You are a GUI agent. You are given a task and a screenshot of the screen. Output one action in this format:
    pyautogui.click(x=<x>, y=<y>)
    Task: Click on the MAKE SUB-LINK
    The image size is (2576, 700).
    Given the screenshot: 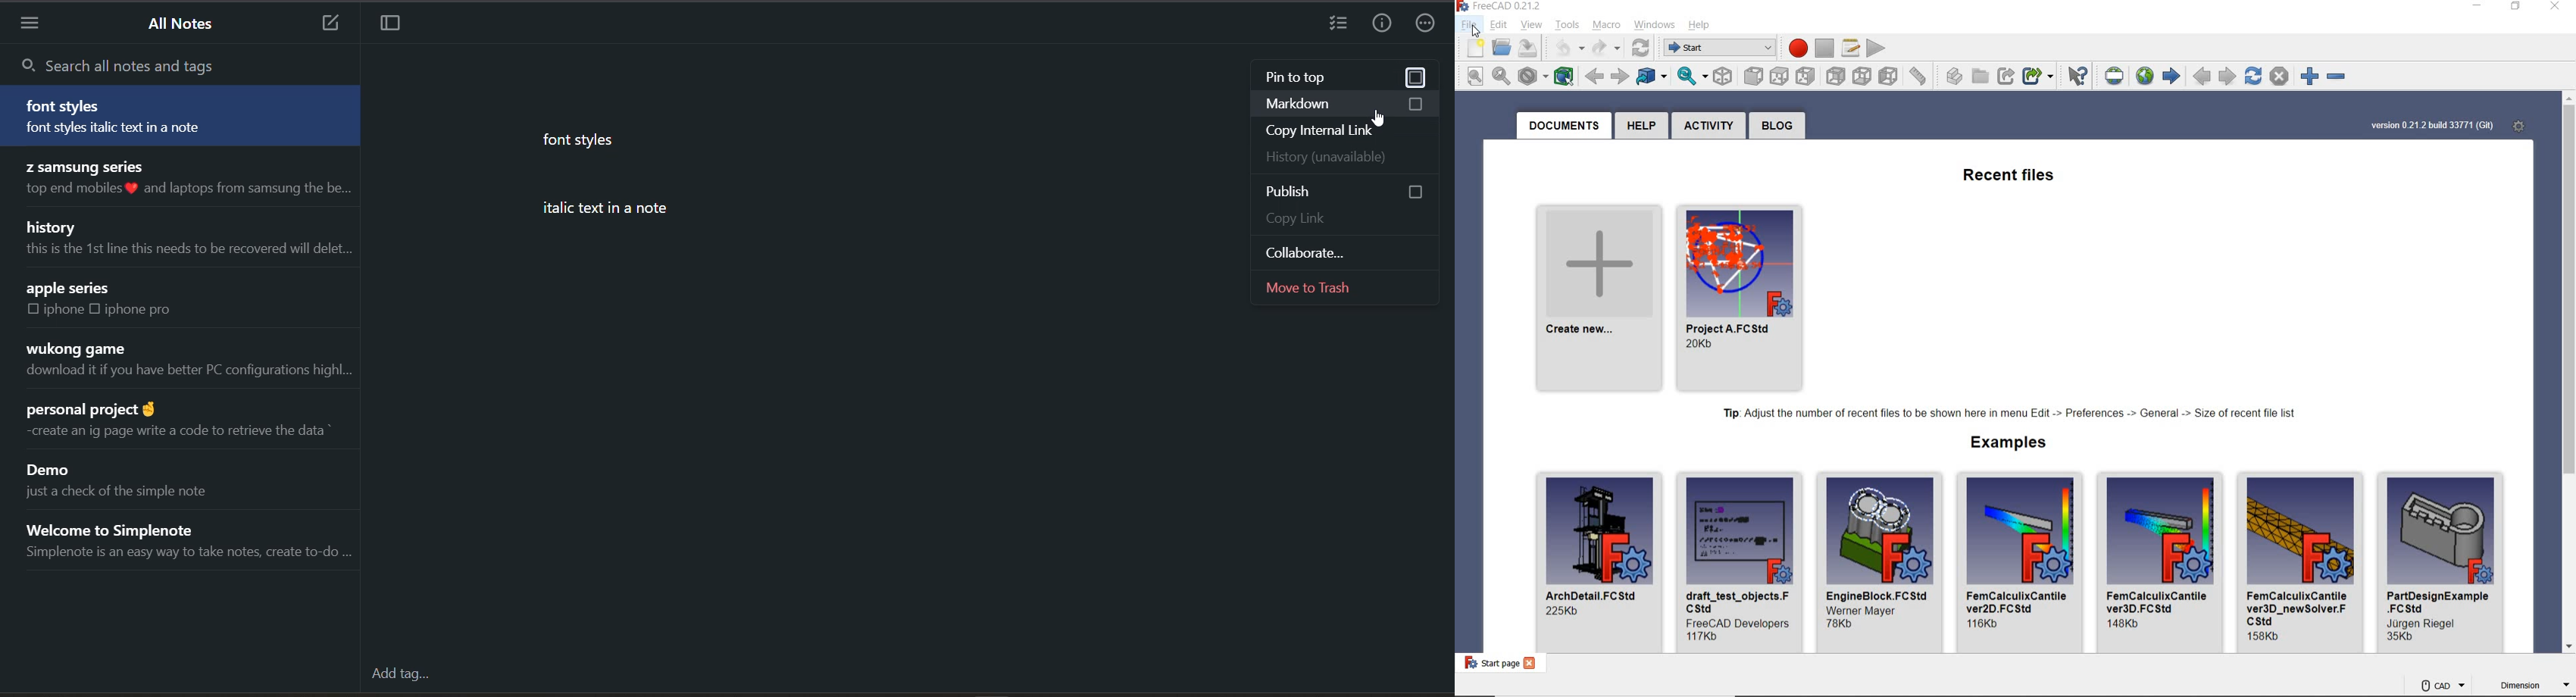 What is the action you would take?
    pyautogui.click(x=2038, y=77)
    